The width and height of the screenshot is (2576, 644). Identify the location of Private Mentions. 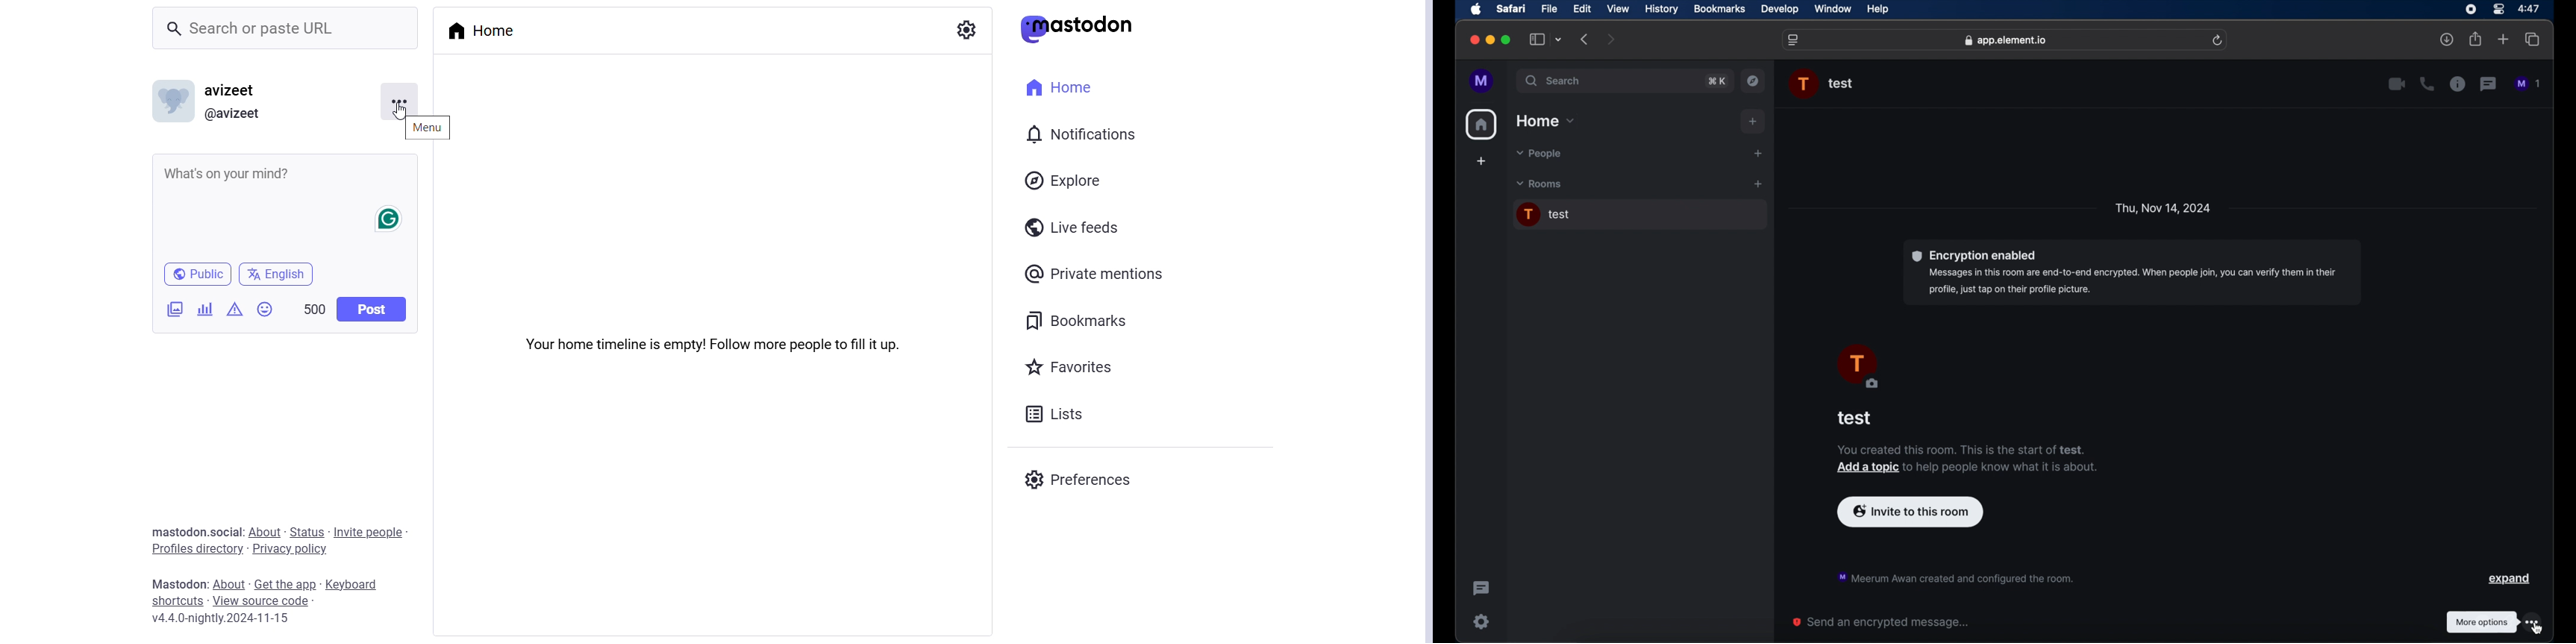
(1098, 274).